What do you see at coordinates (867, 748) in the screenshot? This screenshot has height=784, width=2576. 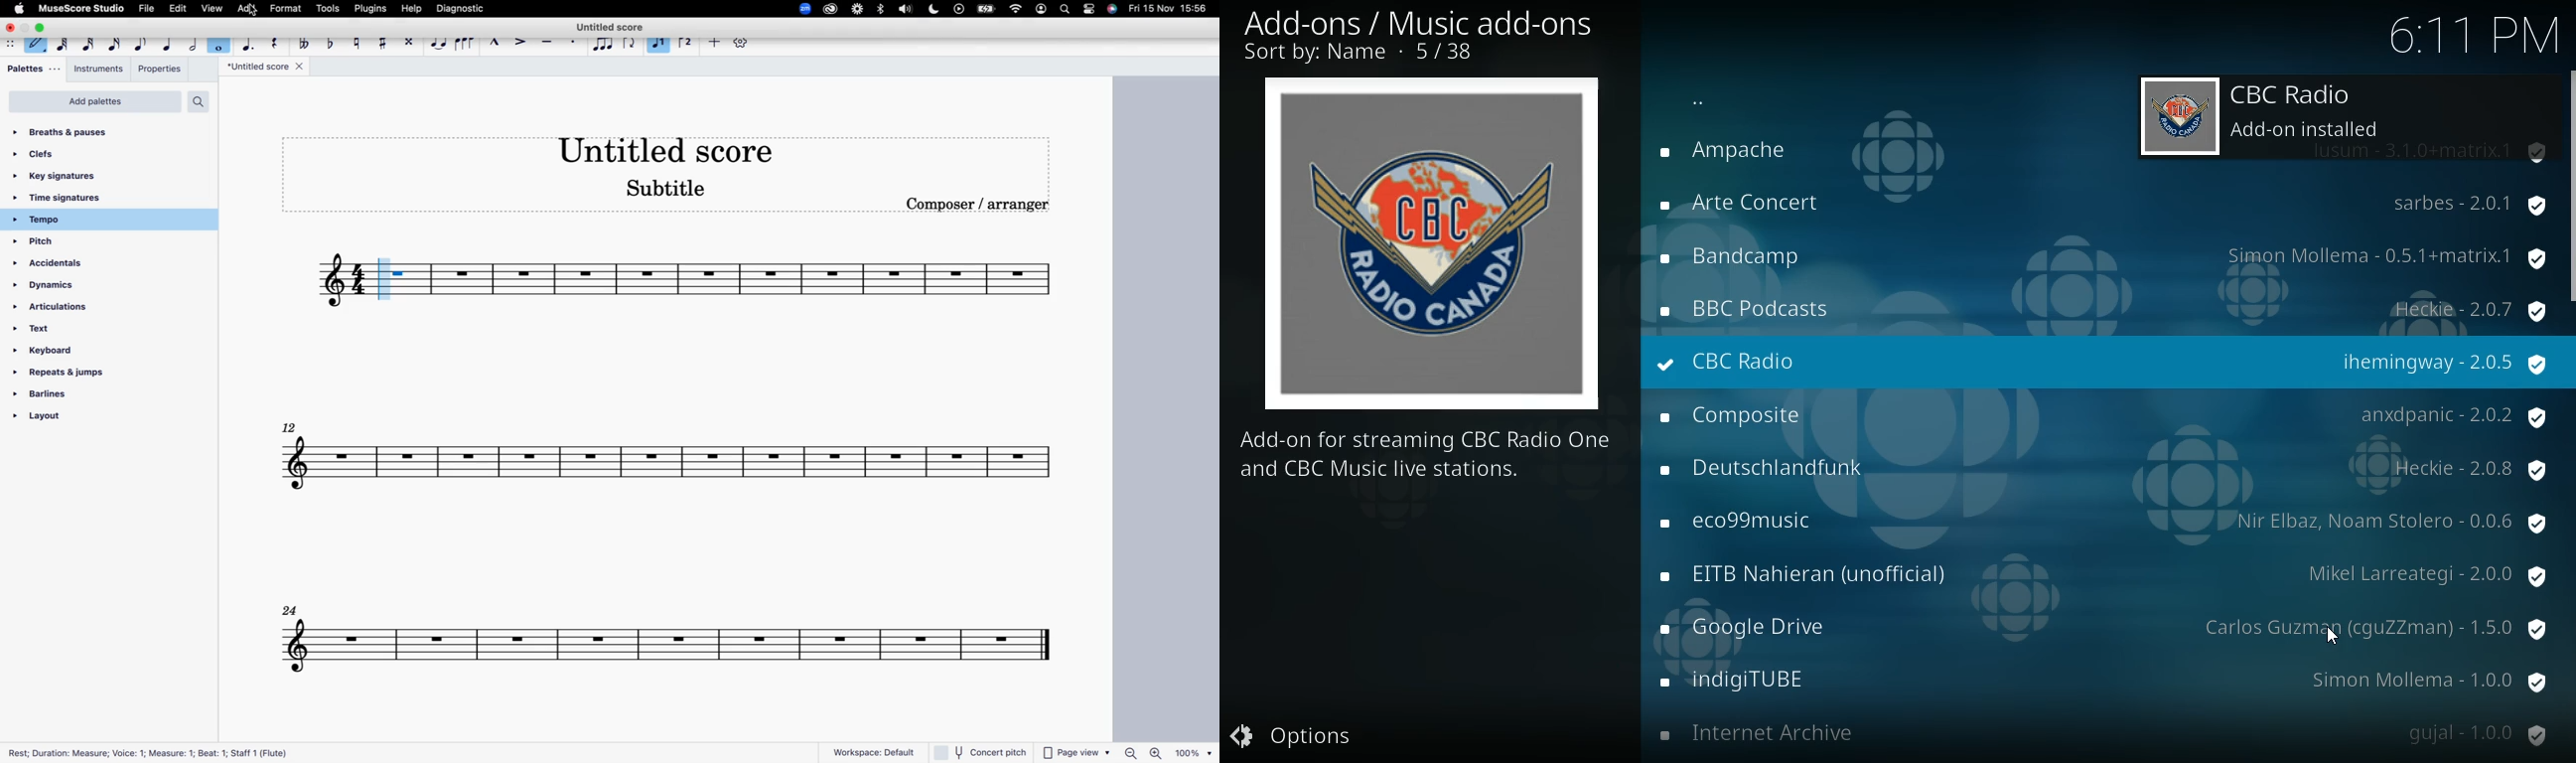 I see `workspace` at bounding box center [867, 748].